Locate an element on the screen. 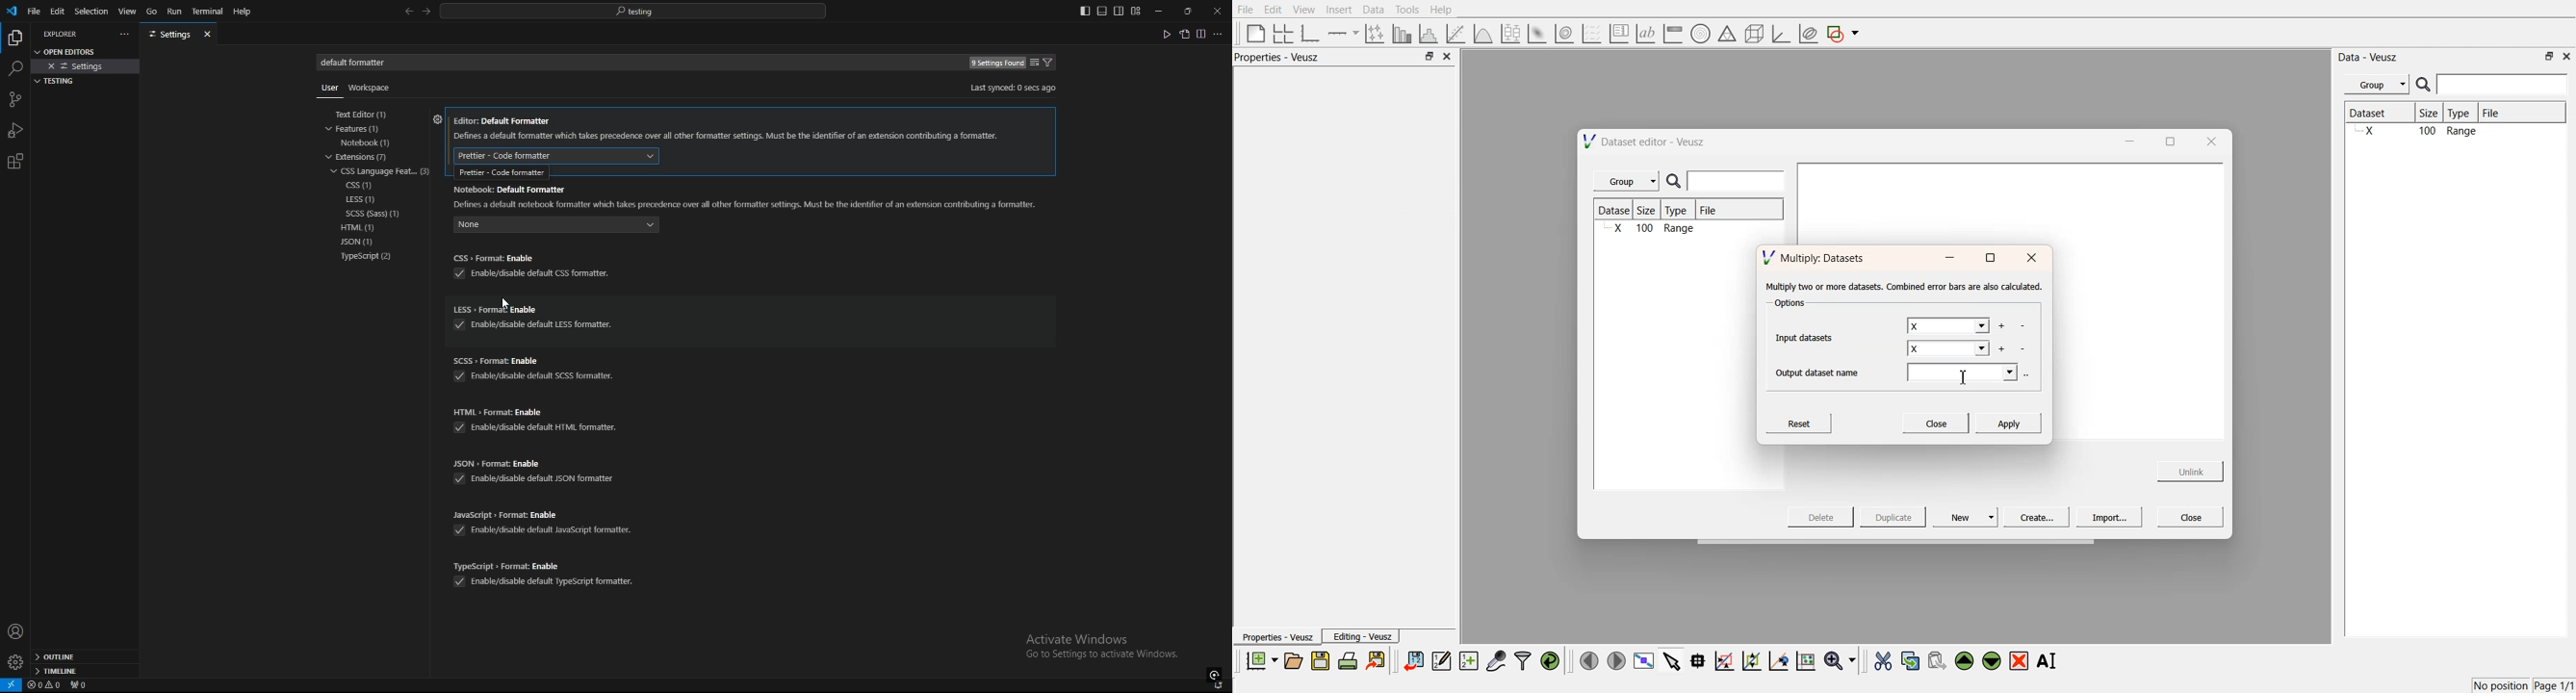 This screenshot has height=700, width=2576. view is located at coordinates (127, 12).